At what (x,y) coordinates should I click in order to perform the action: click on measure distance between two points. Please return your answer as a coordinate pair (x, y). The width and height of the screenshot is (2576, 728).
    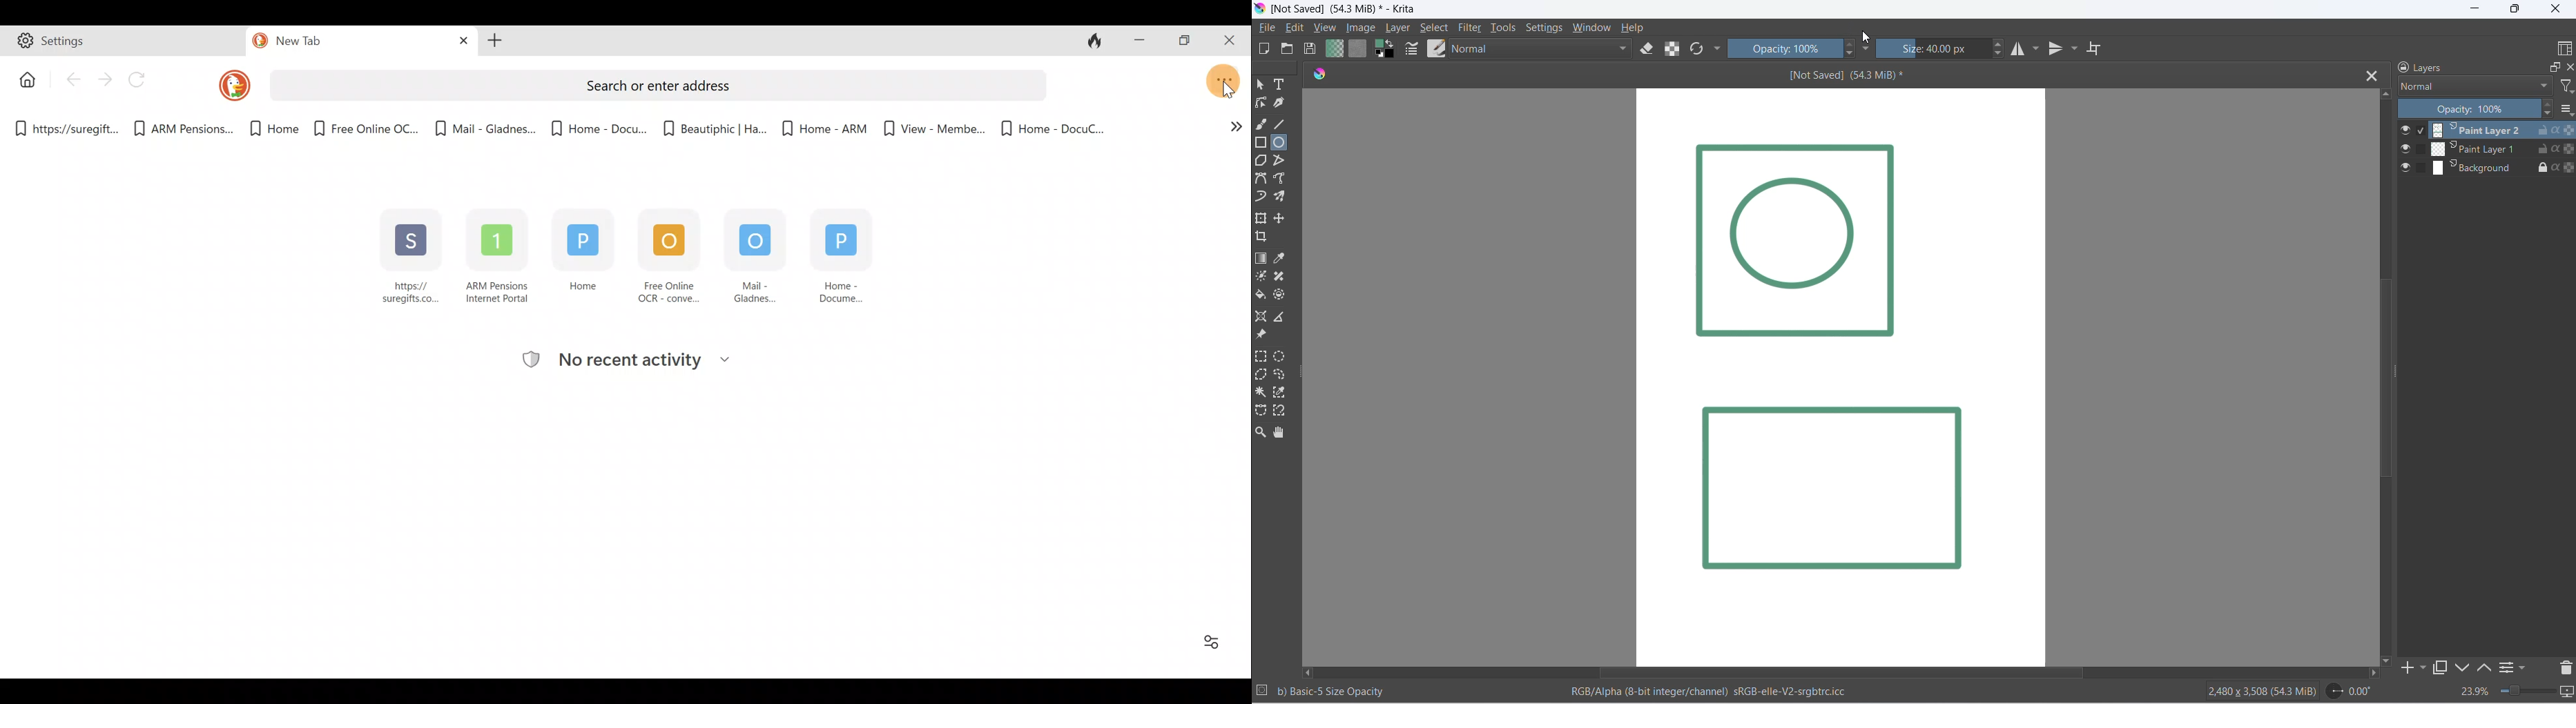
    Looking at the image, I should click on (1283, 316).